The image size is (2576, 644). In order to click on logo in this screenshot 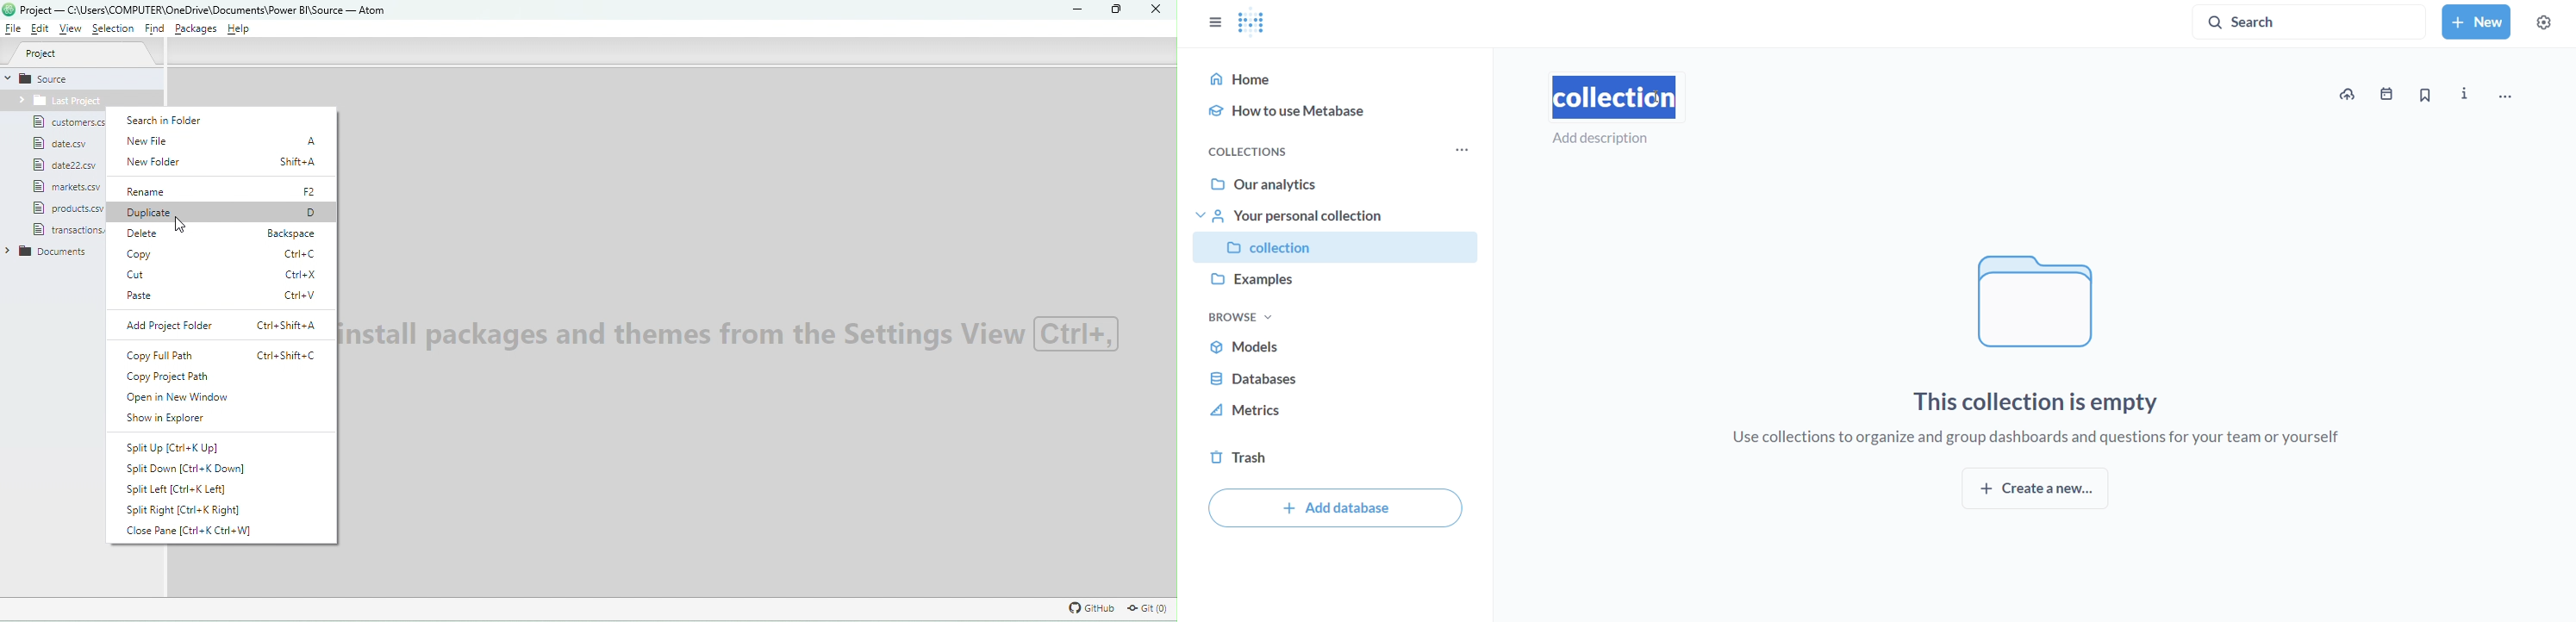, I will do `click(9, 11)`.